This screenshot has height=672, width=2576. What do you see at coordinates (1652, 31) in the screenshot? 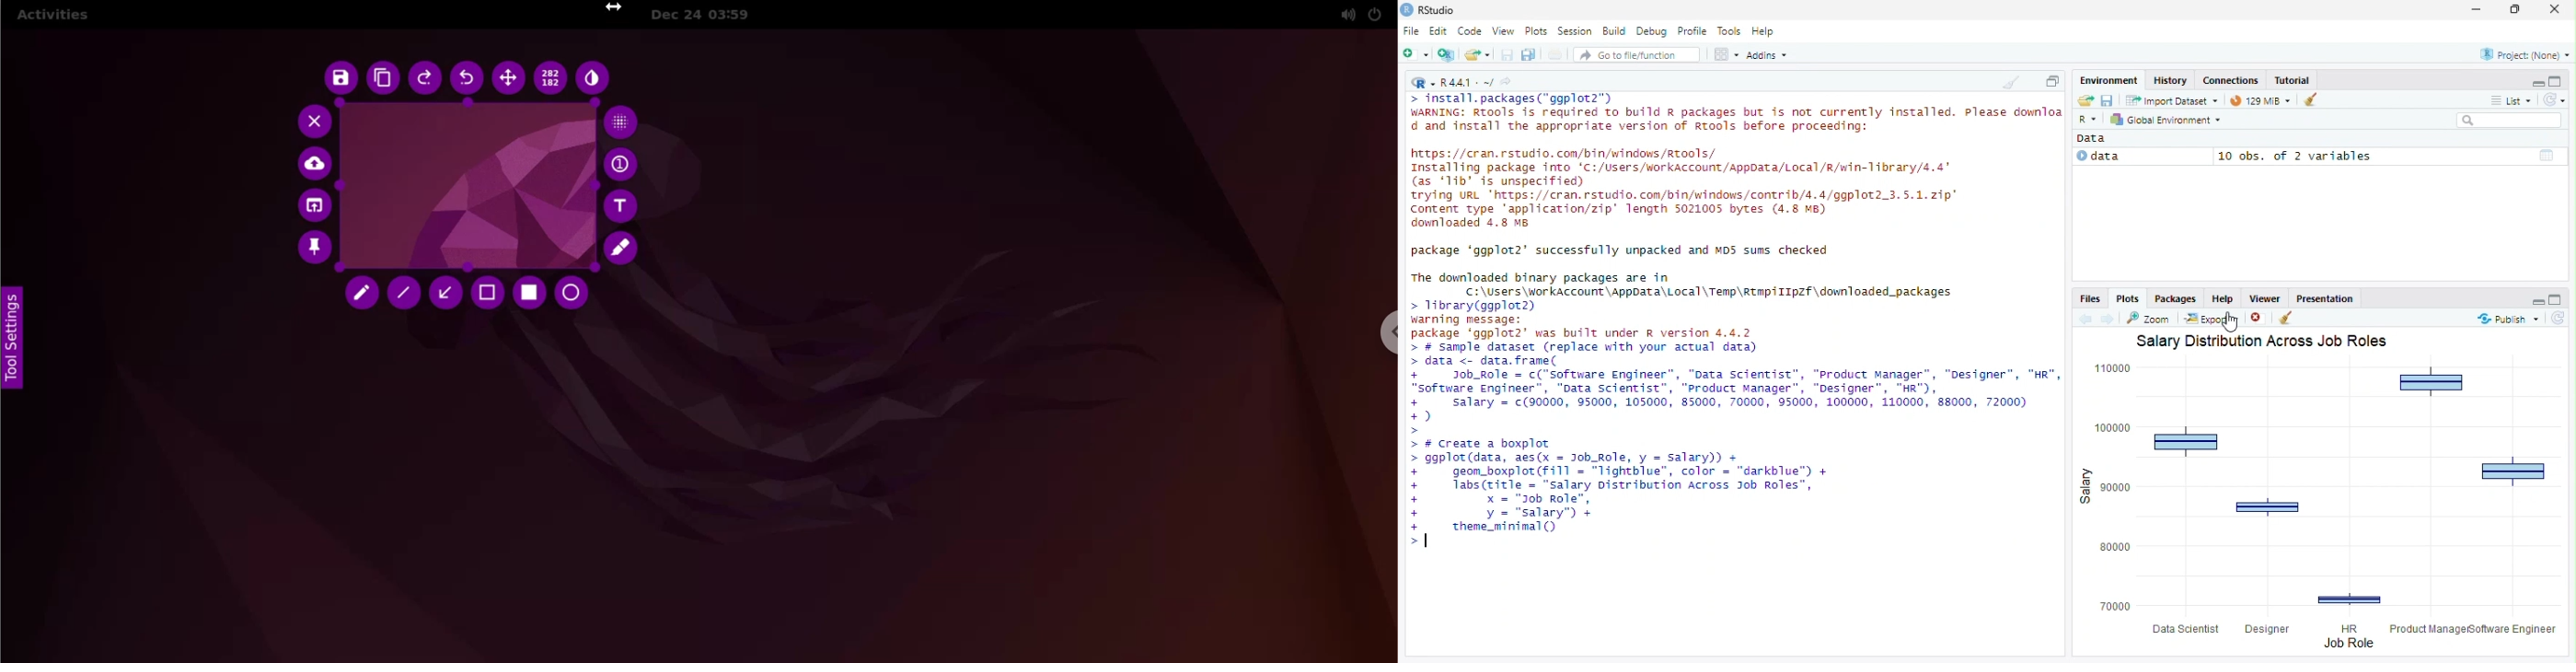
I see `Debug` at bounding box center [1652, 31].